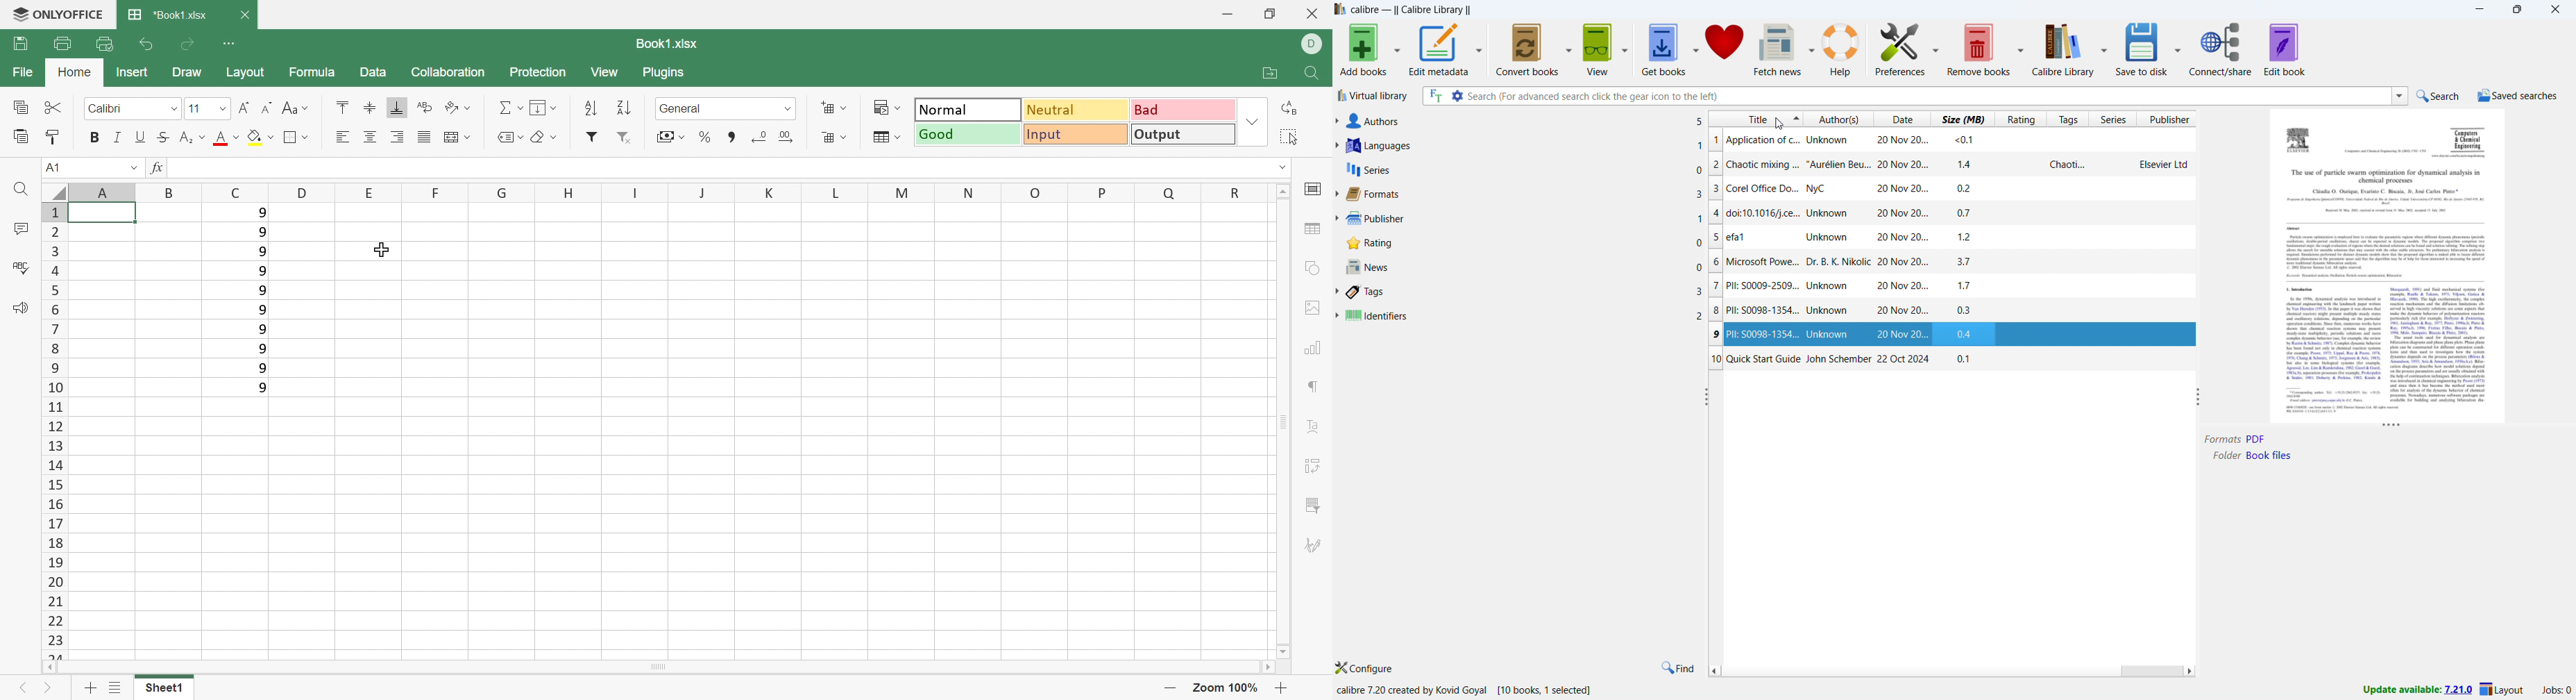 The height and width of the screenshot is (700, 2576). I want to click on , so click(2439, 344).